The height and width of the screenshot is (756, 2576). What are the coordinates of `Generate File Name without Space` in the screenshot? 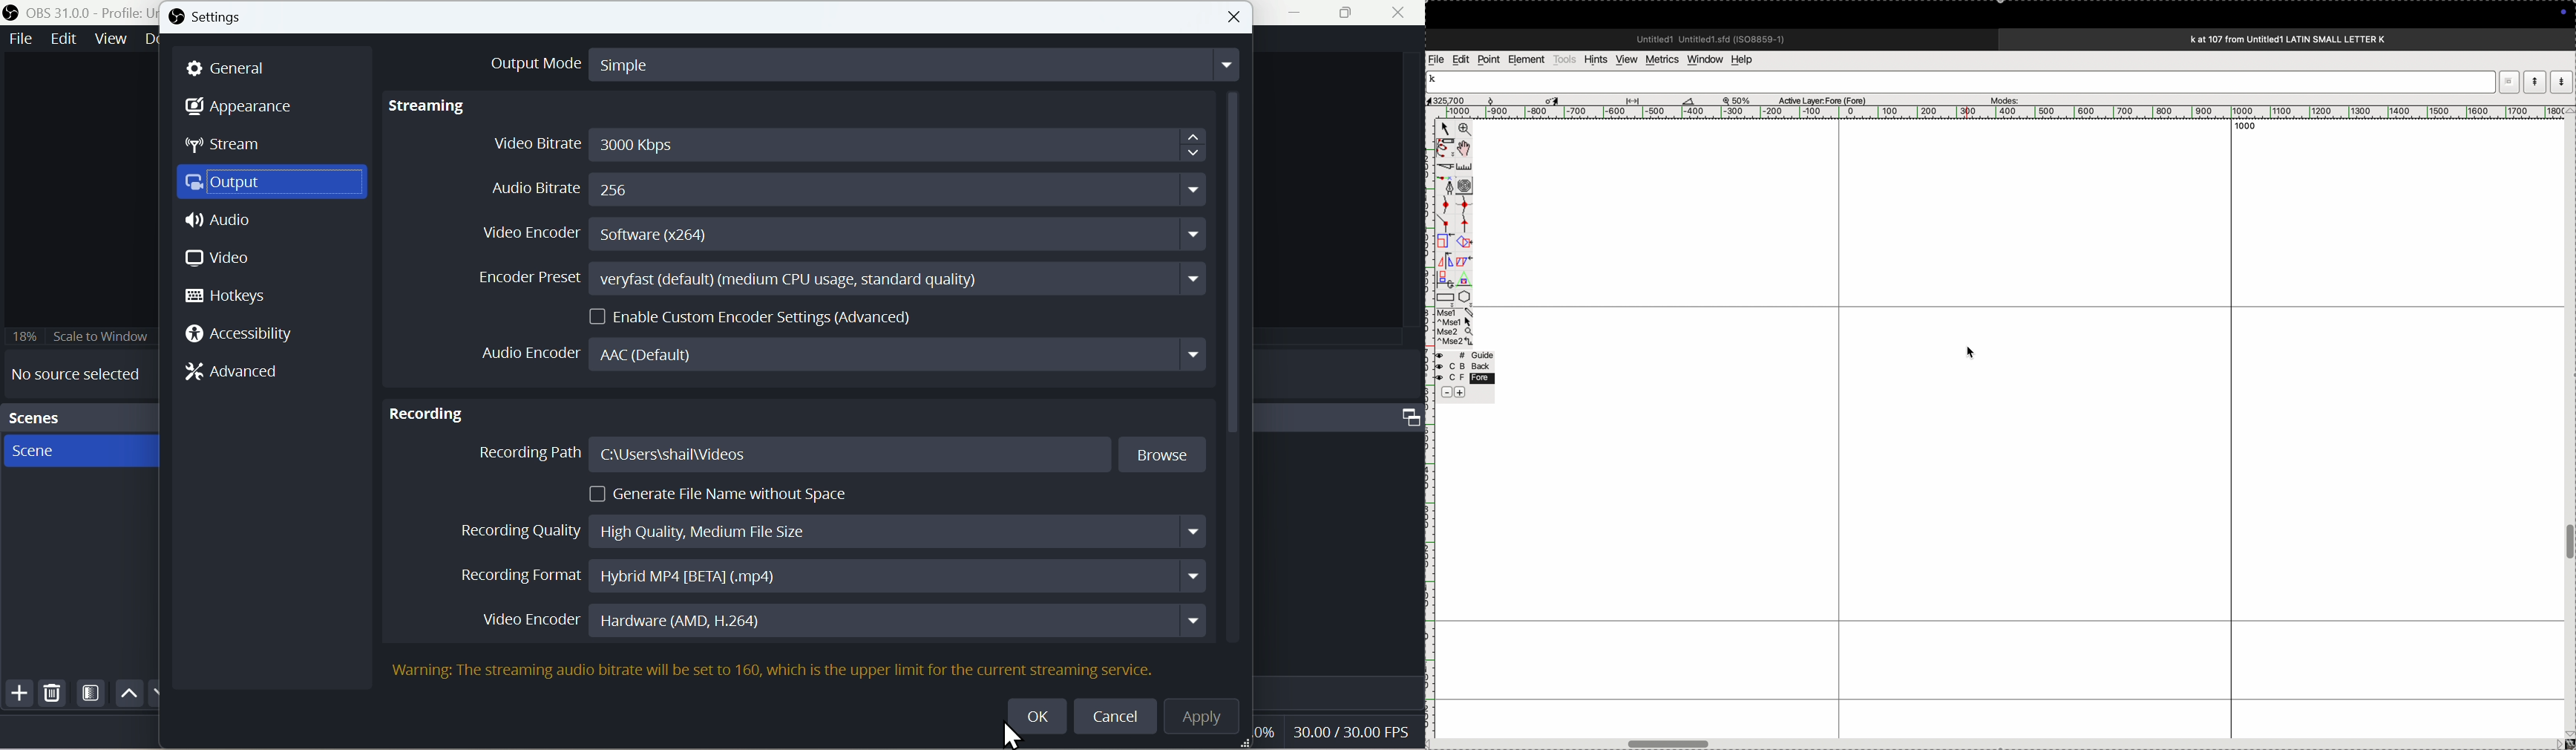 It's located at (724, 494).